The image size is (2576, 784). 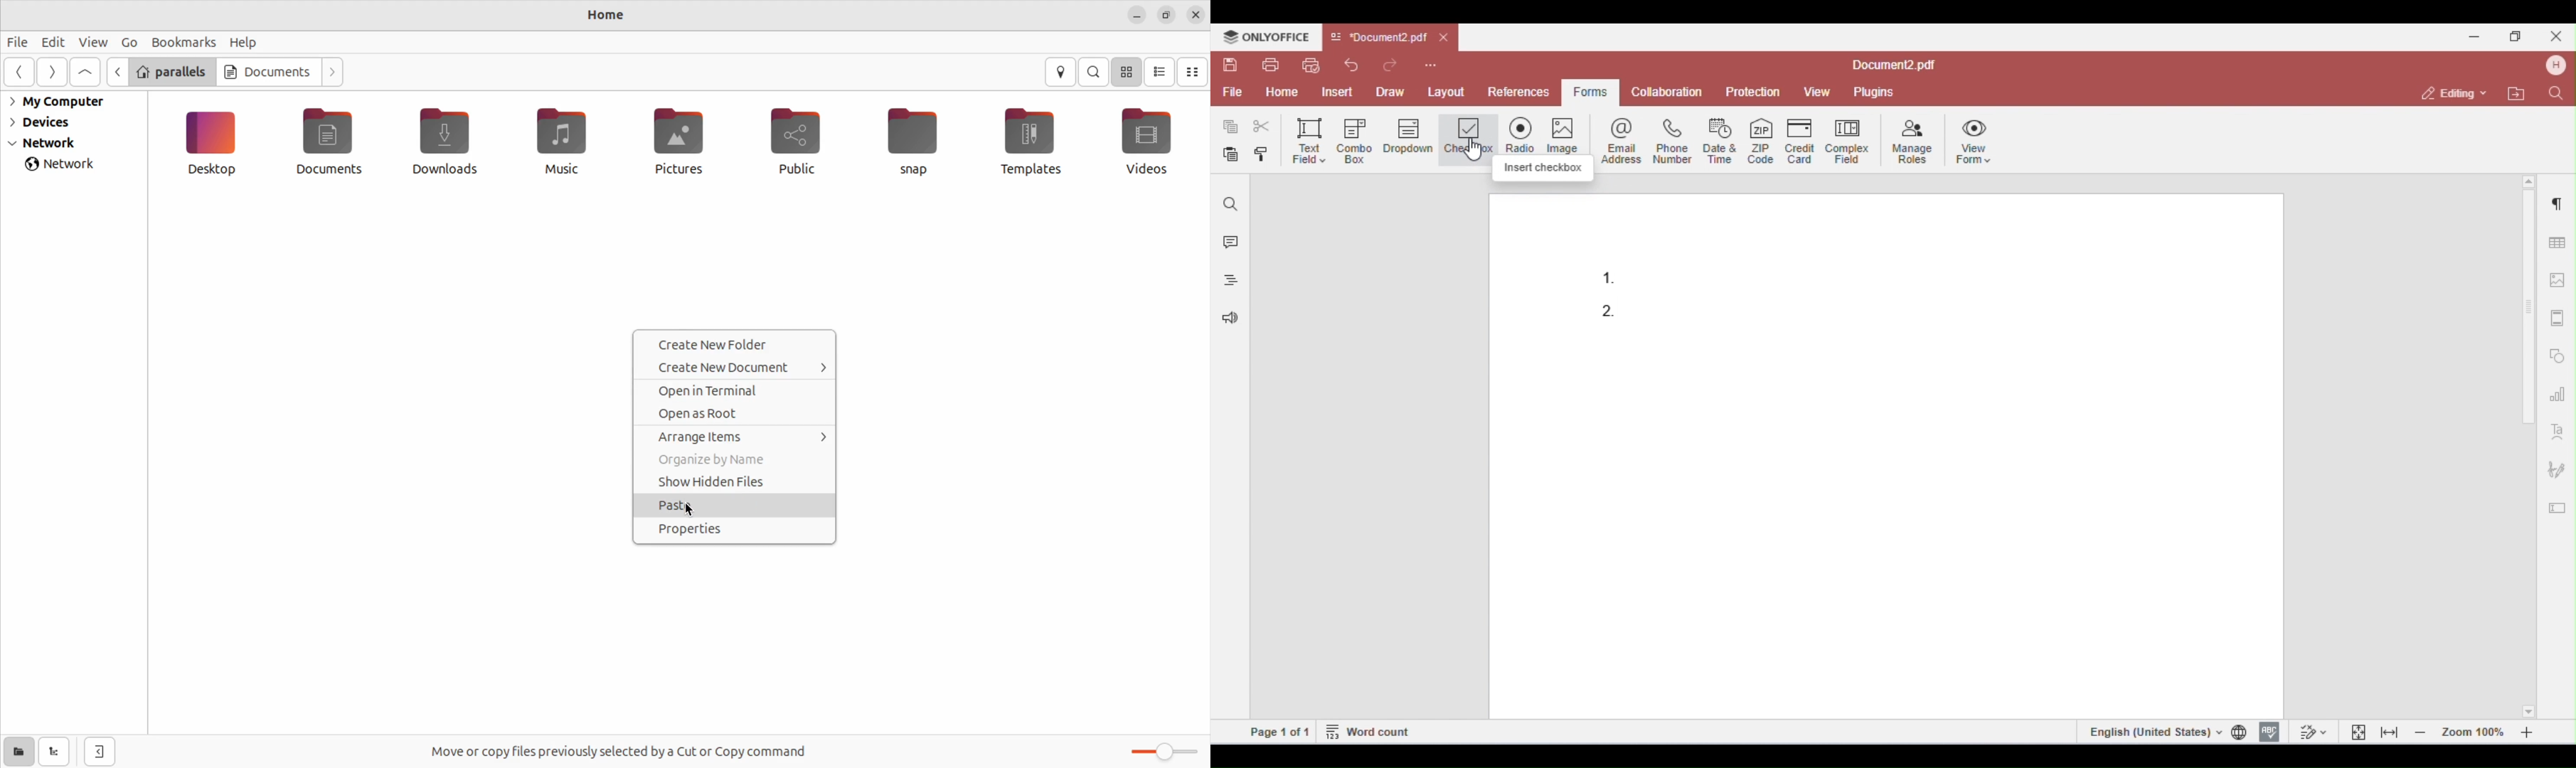 I want to click on Go to parent folder, so click(x=86, y=72).